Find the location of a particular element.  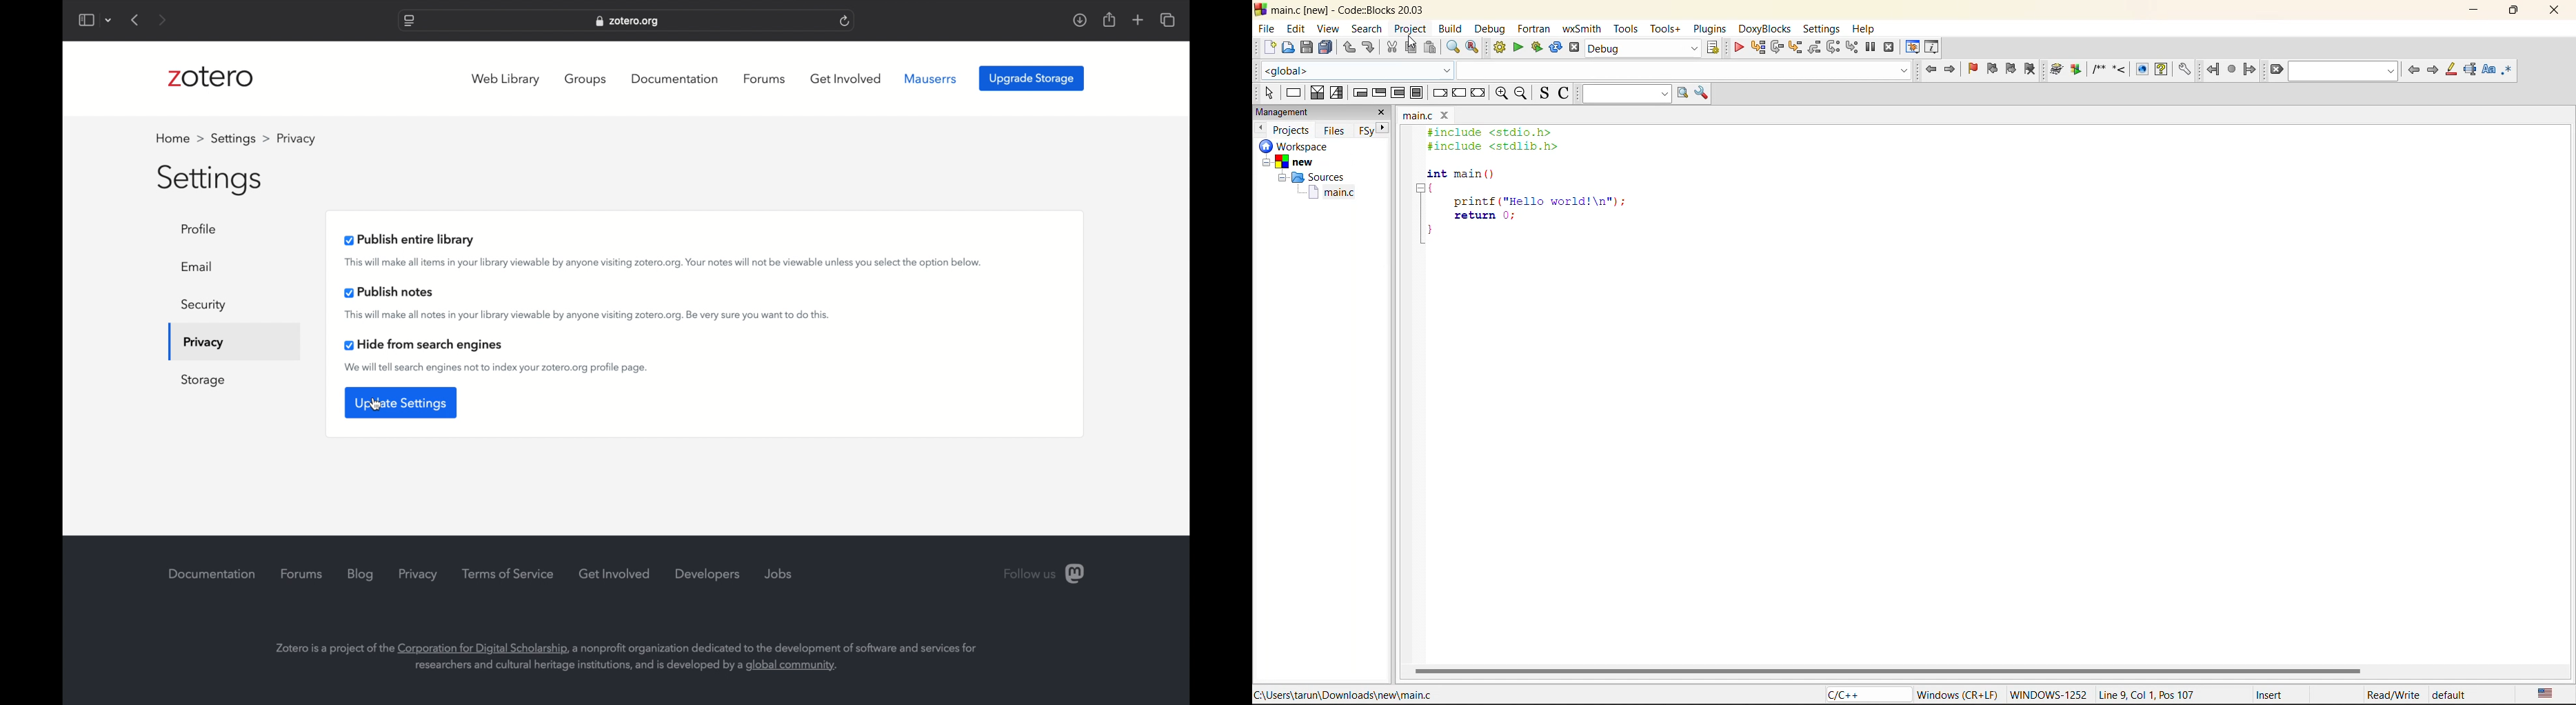

dropdown is located at coordinates (109, 21).